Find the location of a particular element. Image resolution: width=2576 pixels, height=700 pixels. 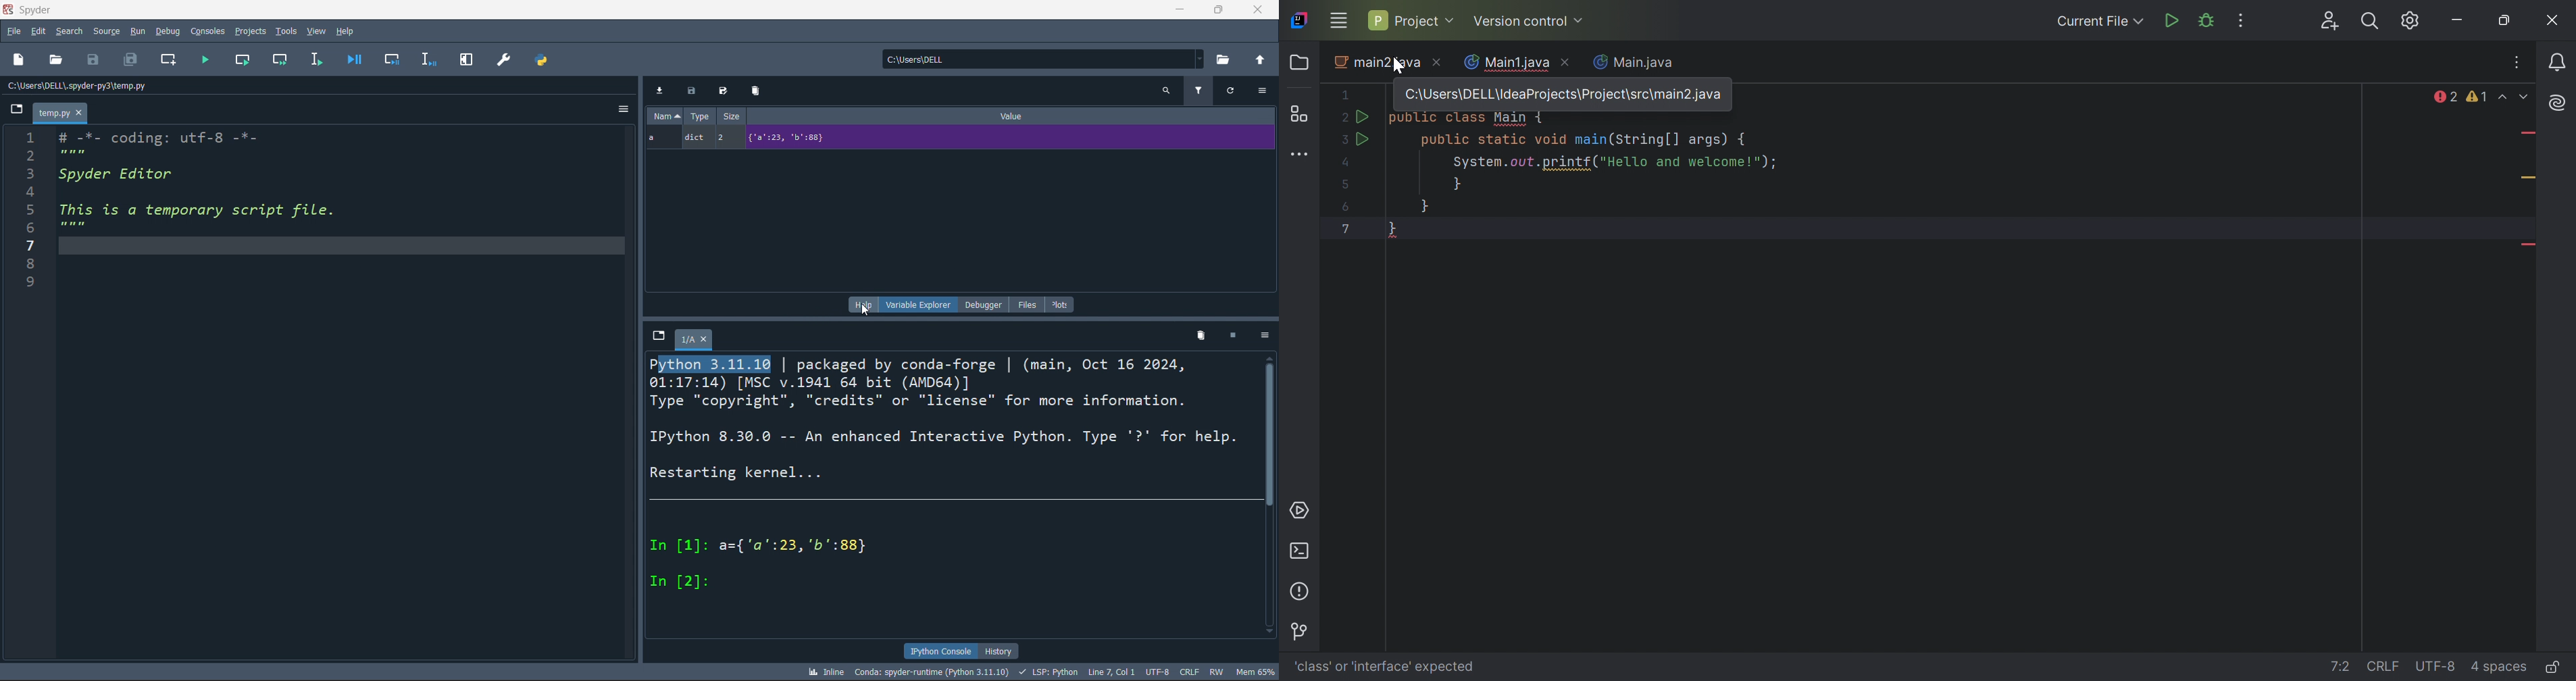

c:\users\dell\.spyder-py3\temp.py is located at coordinates (79, 87).